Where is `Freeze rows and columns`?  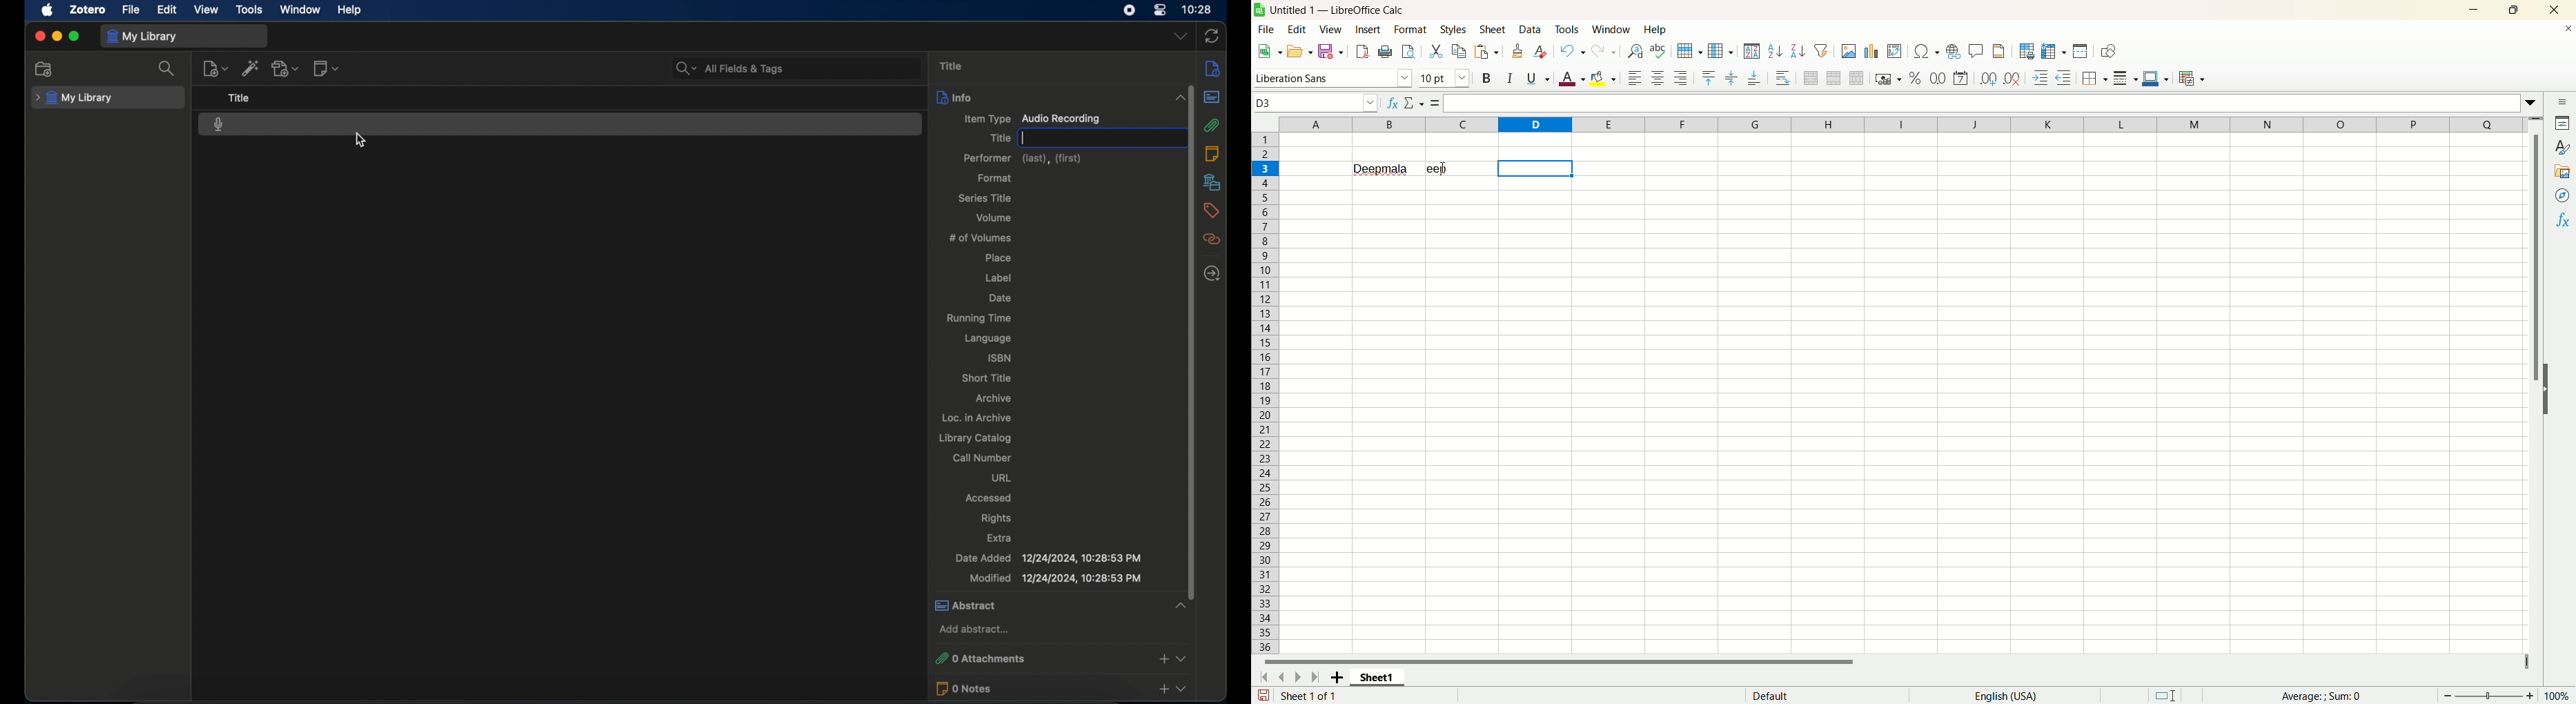
Freeze rows and columns is located at coordinates (2054, 52).